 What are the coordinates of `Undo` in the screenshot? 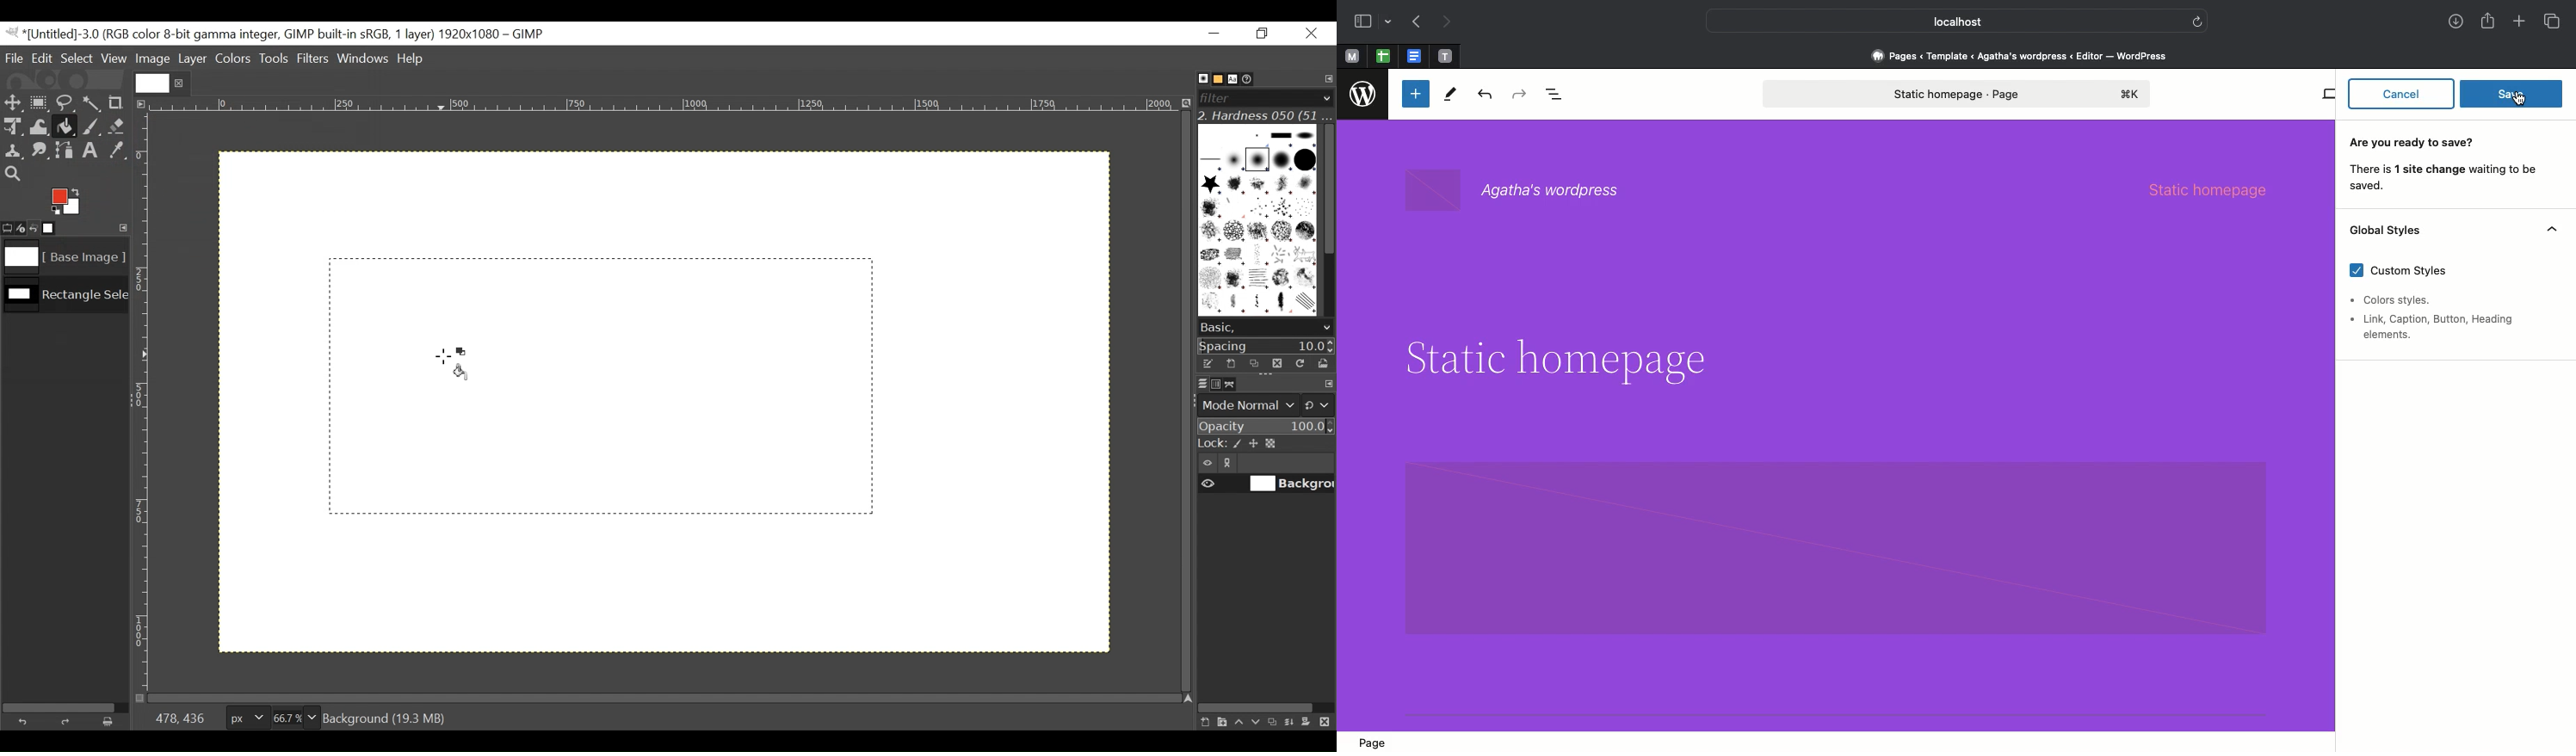 It's located at (26, 720).